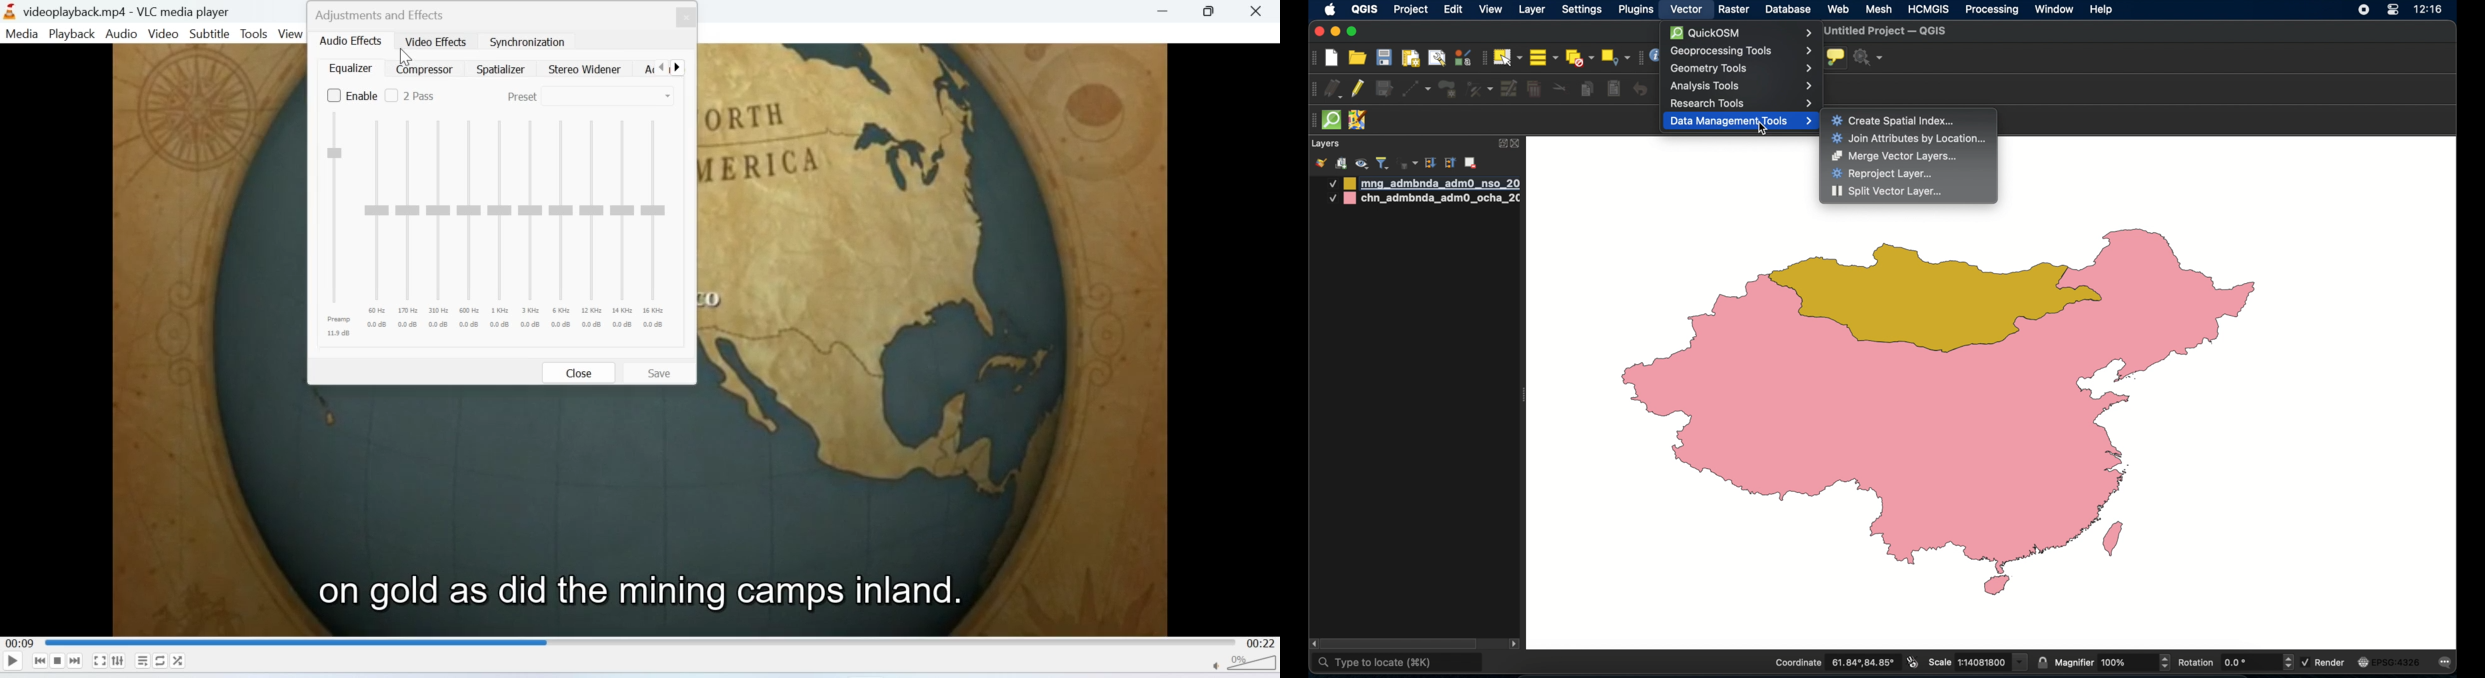 The width and height of the screenshot is (2492, 700). What do you see at coordinates (1357, 121) in the screenshot?
I see `josh remote` at bounding box center [1357, 121].